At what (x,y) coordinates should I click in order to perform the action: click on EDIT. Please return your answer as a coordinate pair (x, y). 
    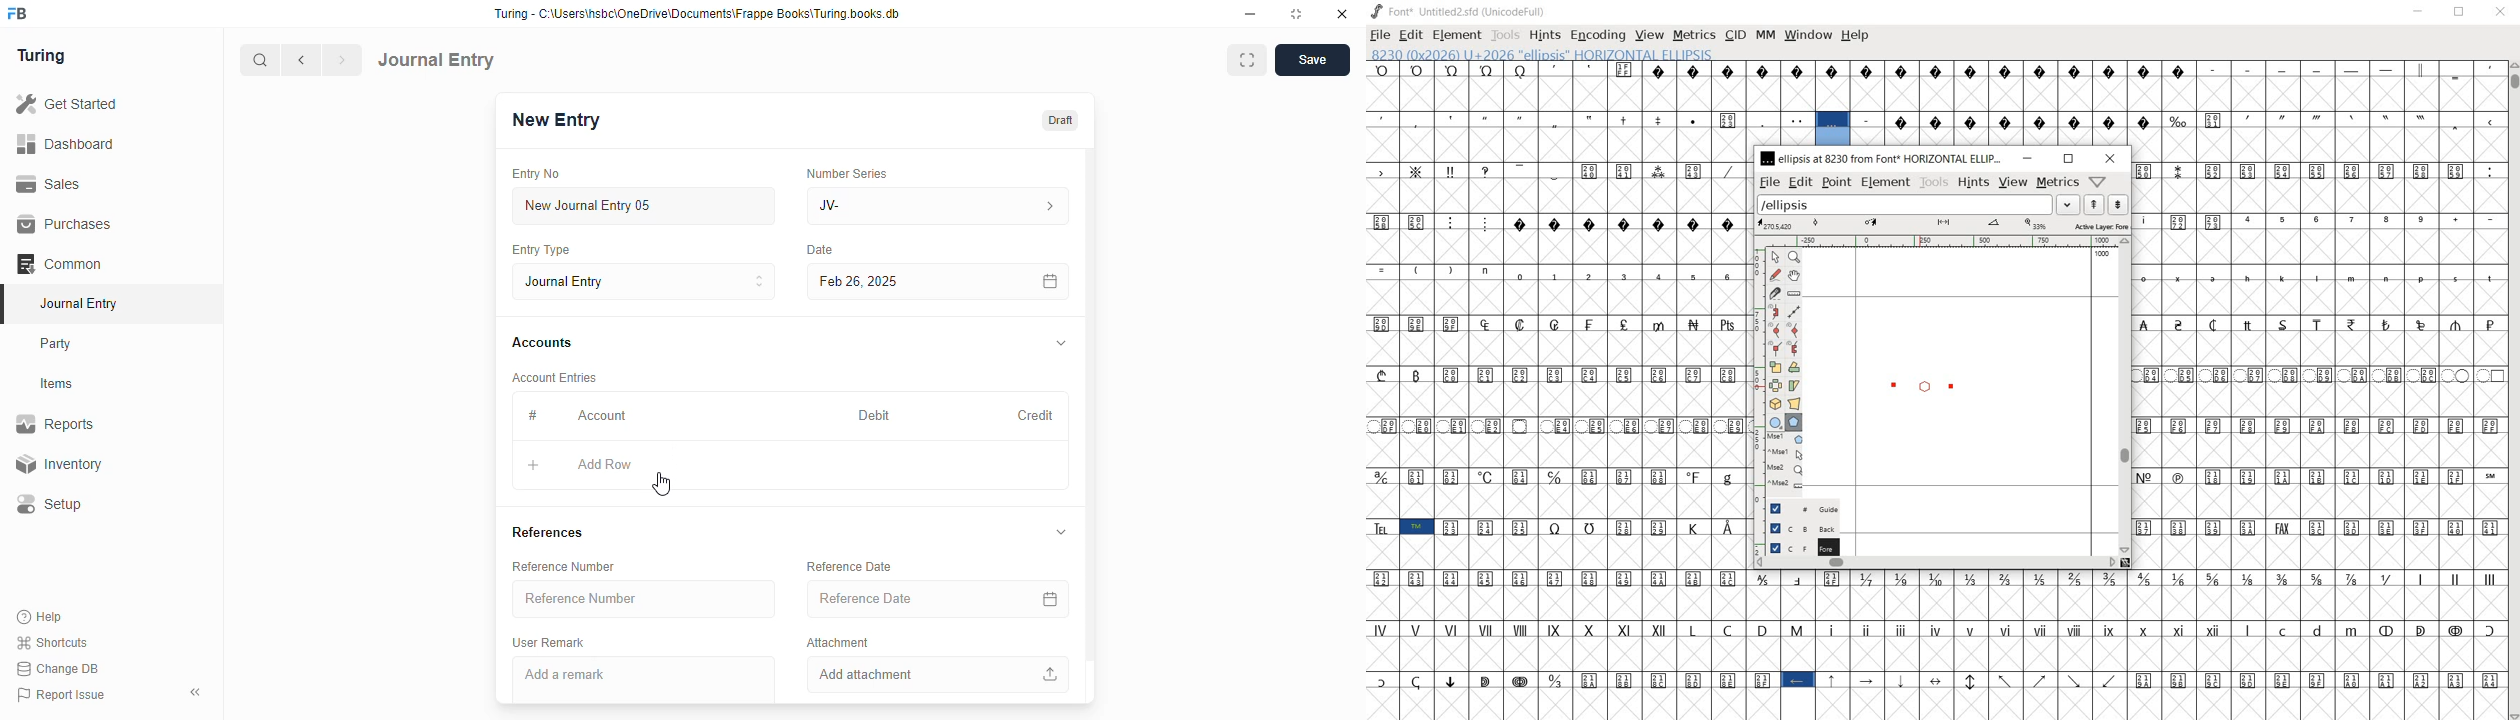
    Looking at the image, I should click on (1413, 35).